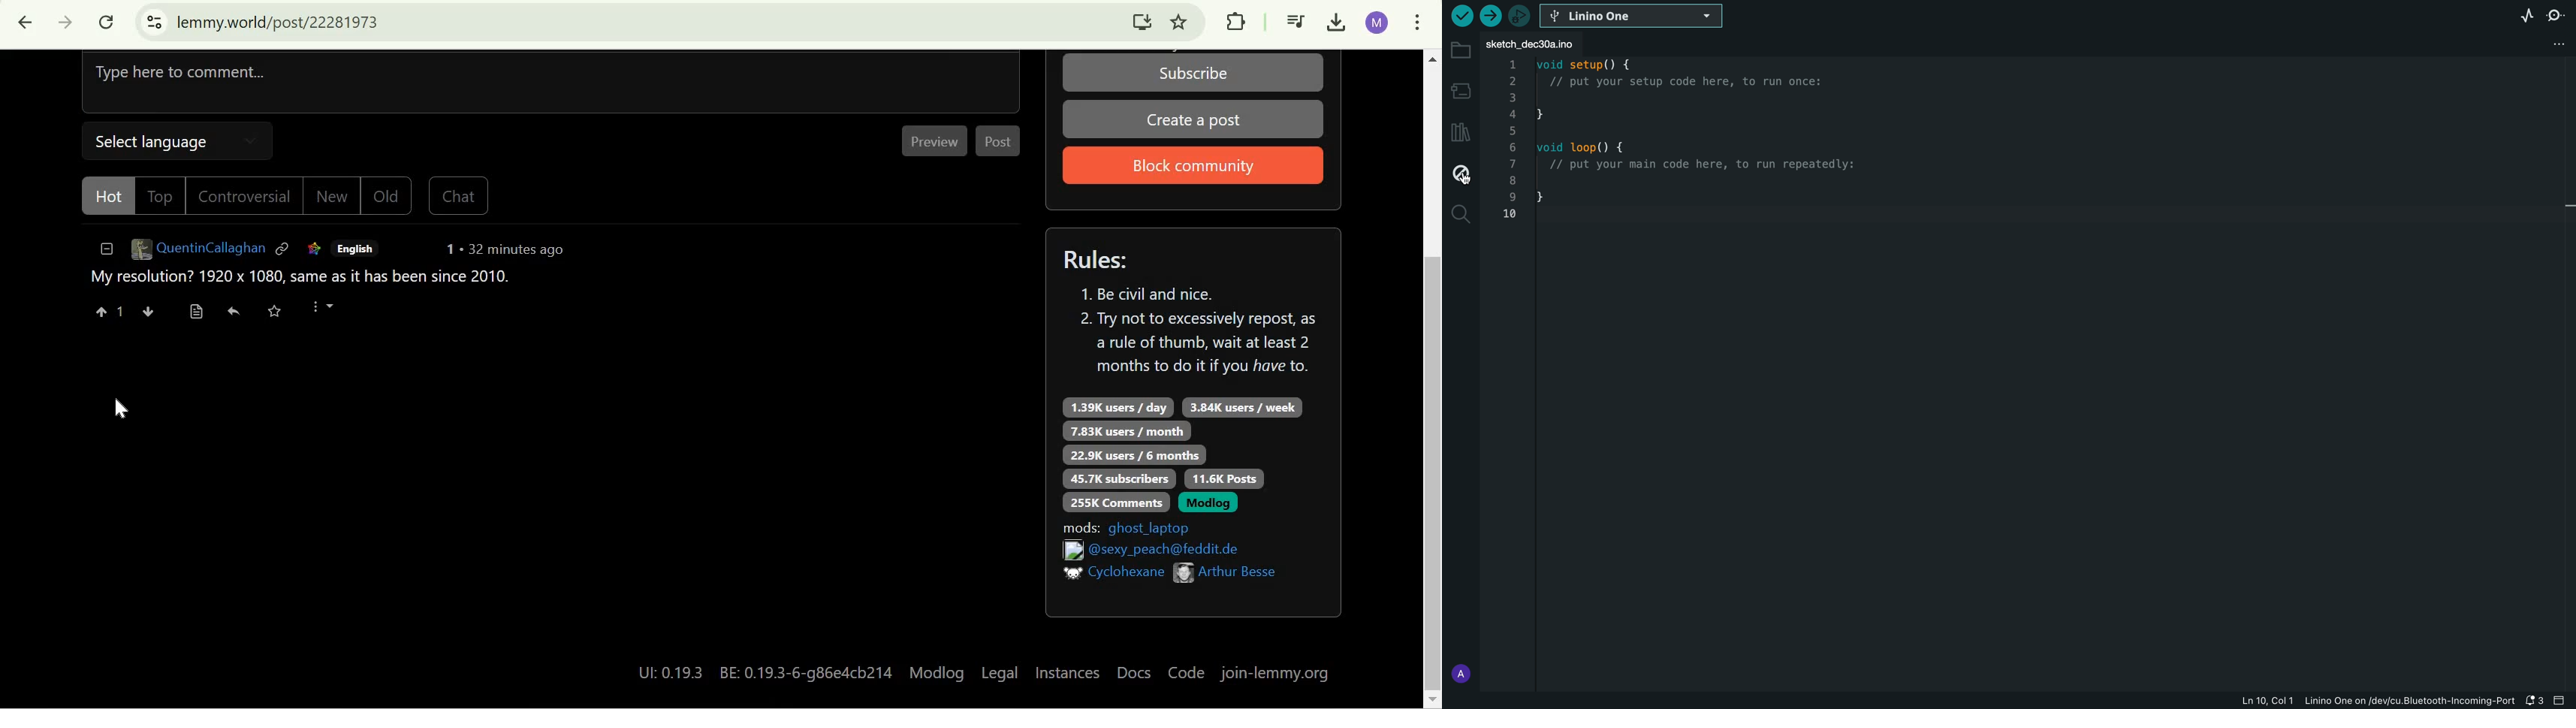 The height and width of the screenshot is (728, 2576). I want to click on Old, so click(382, 198).